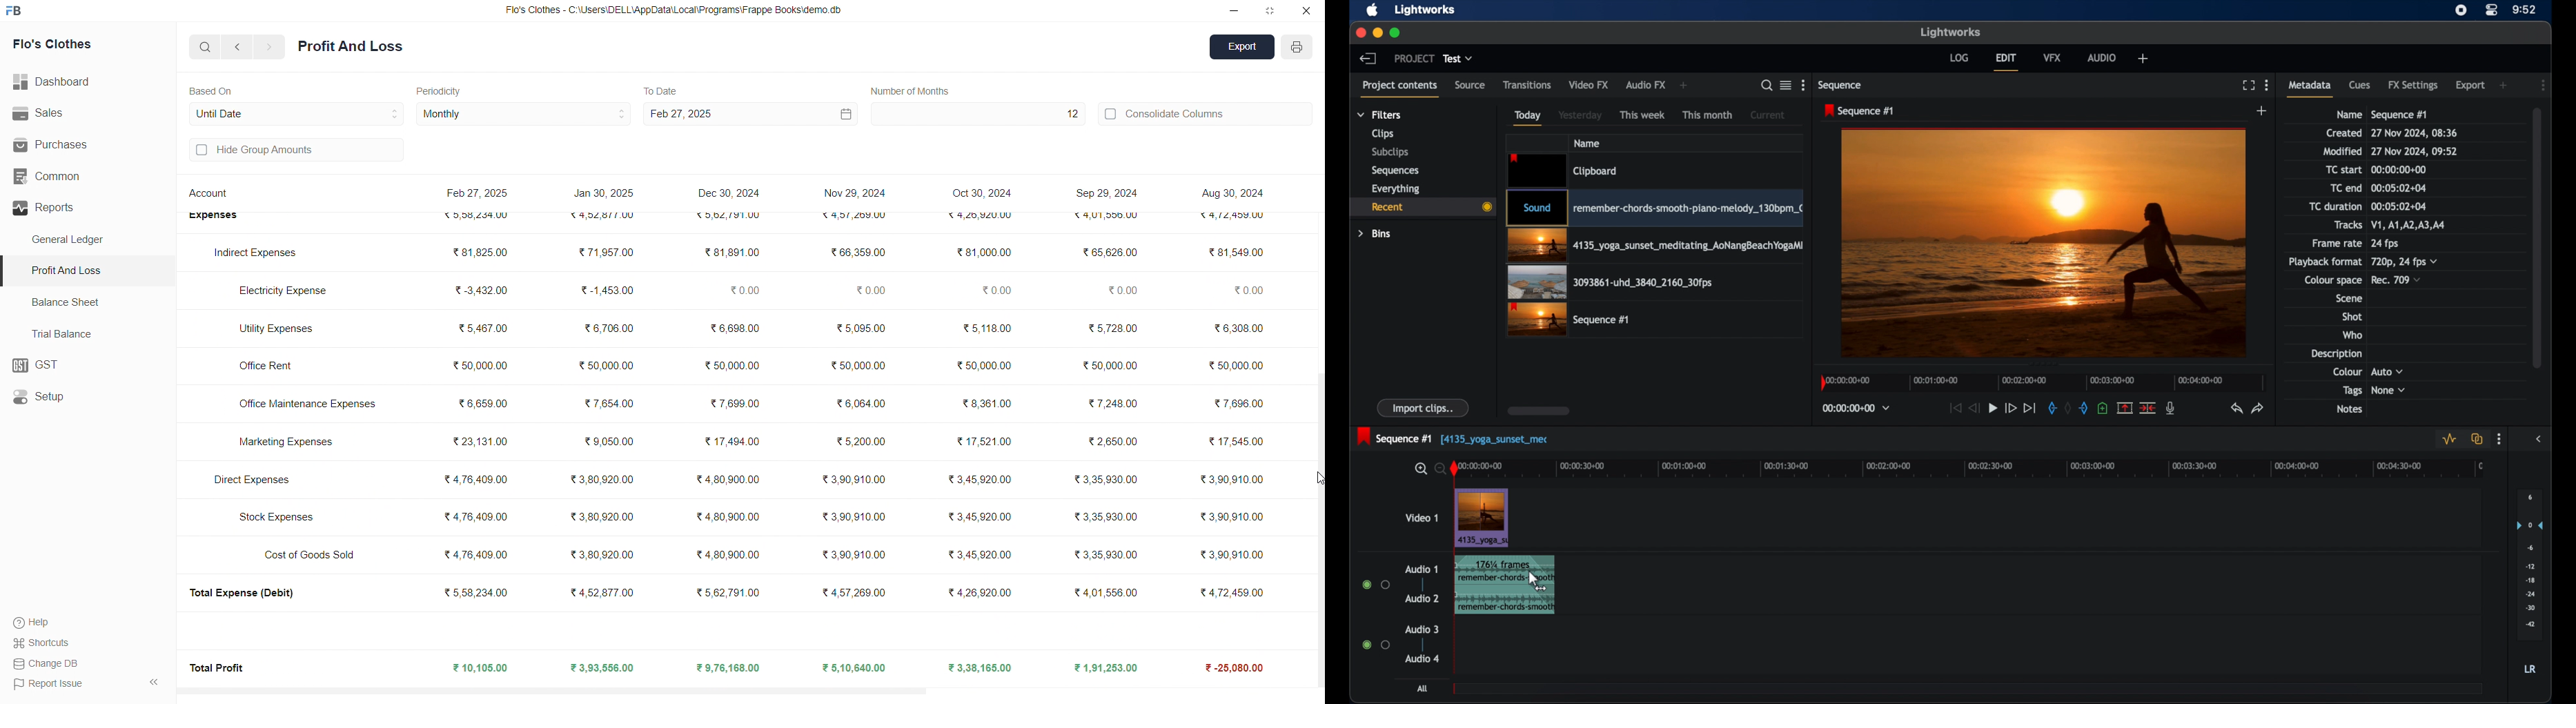 The image size is (2576, 728). Describe the element at coordinates (213, 217) in the screenshot. I see `Expenses` at that location.